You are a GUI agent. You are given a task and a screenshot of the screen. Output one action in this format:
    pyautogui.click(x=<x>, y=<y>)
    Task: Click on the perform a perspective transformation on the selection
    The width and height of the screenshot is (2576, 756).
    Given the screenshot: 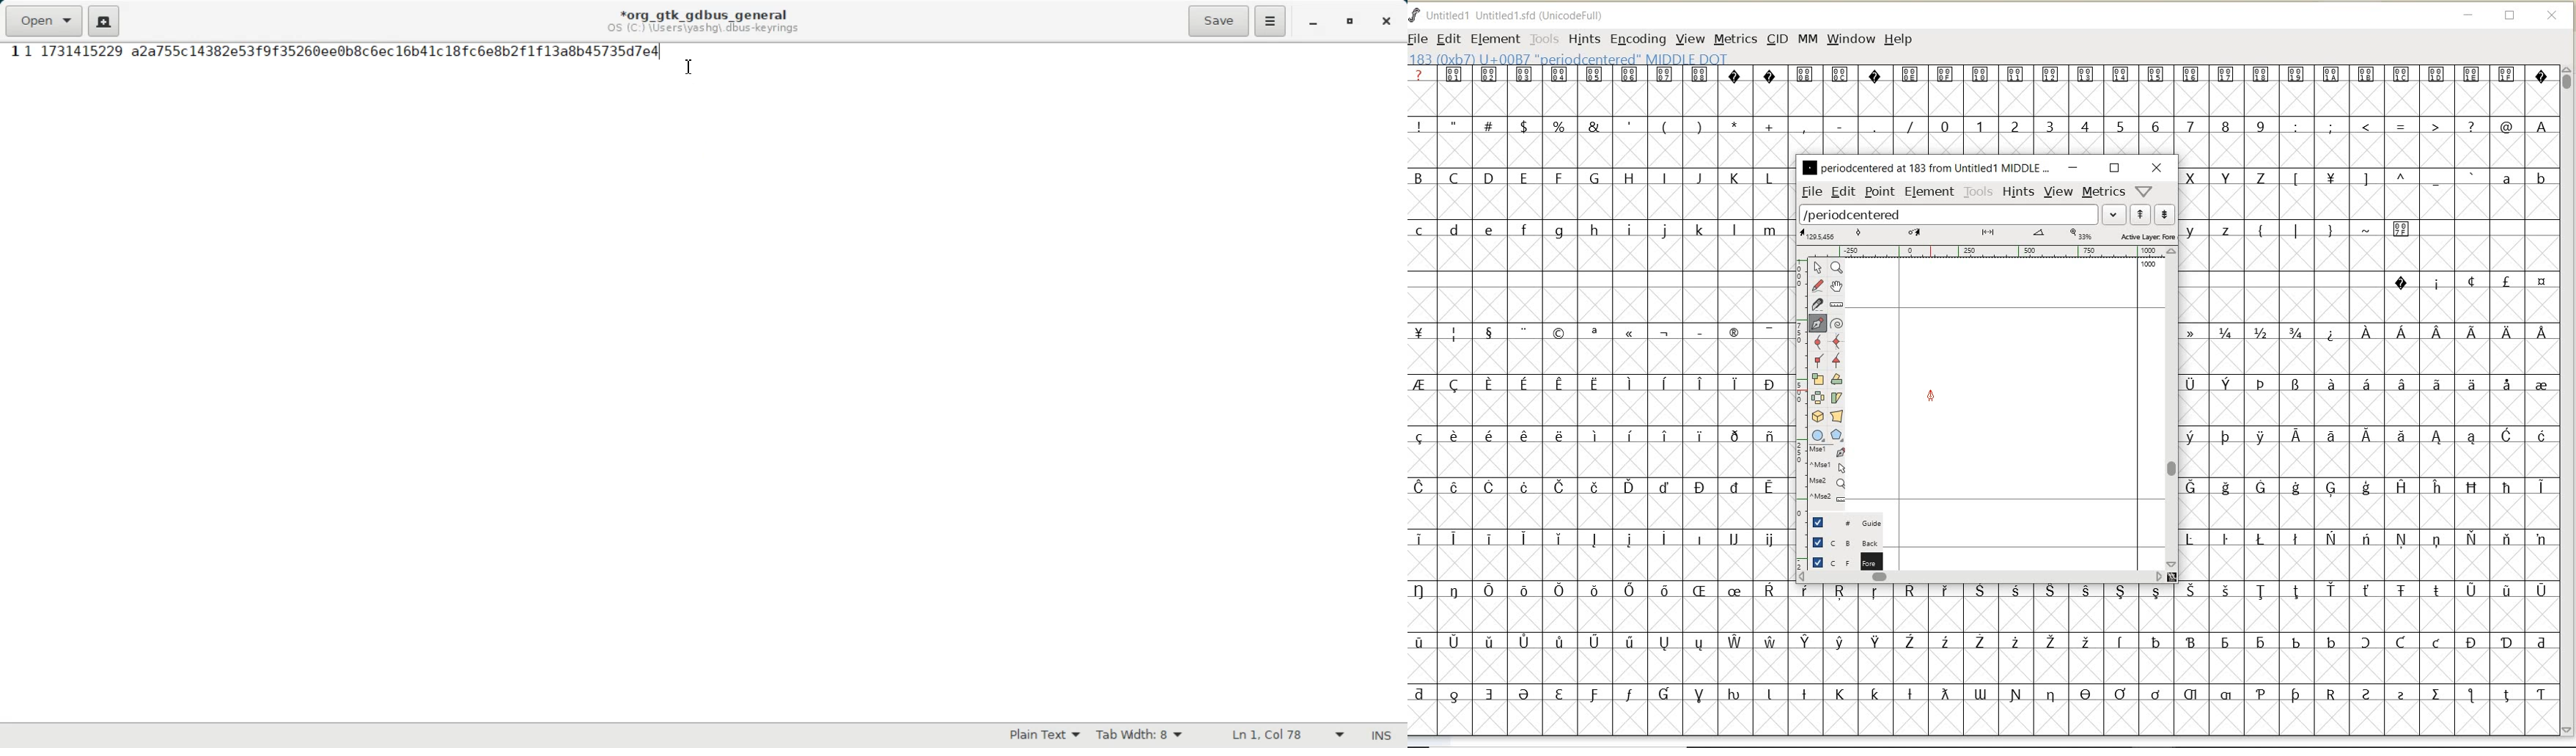 What is the action you would take?
    pyautogui.click(x=1837, y=416)
    